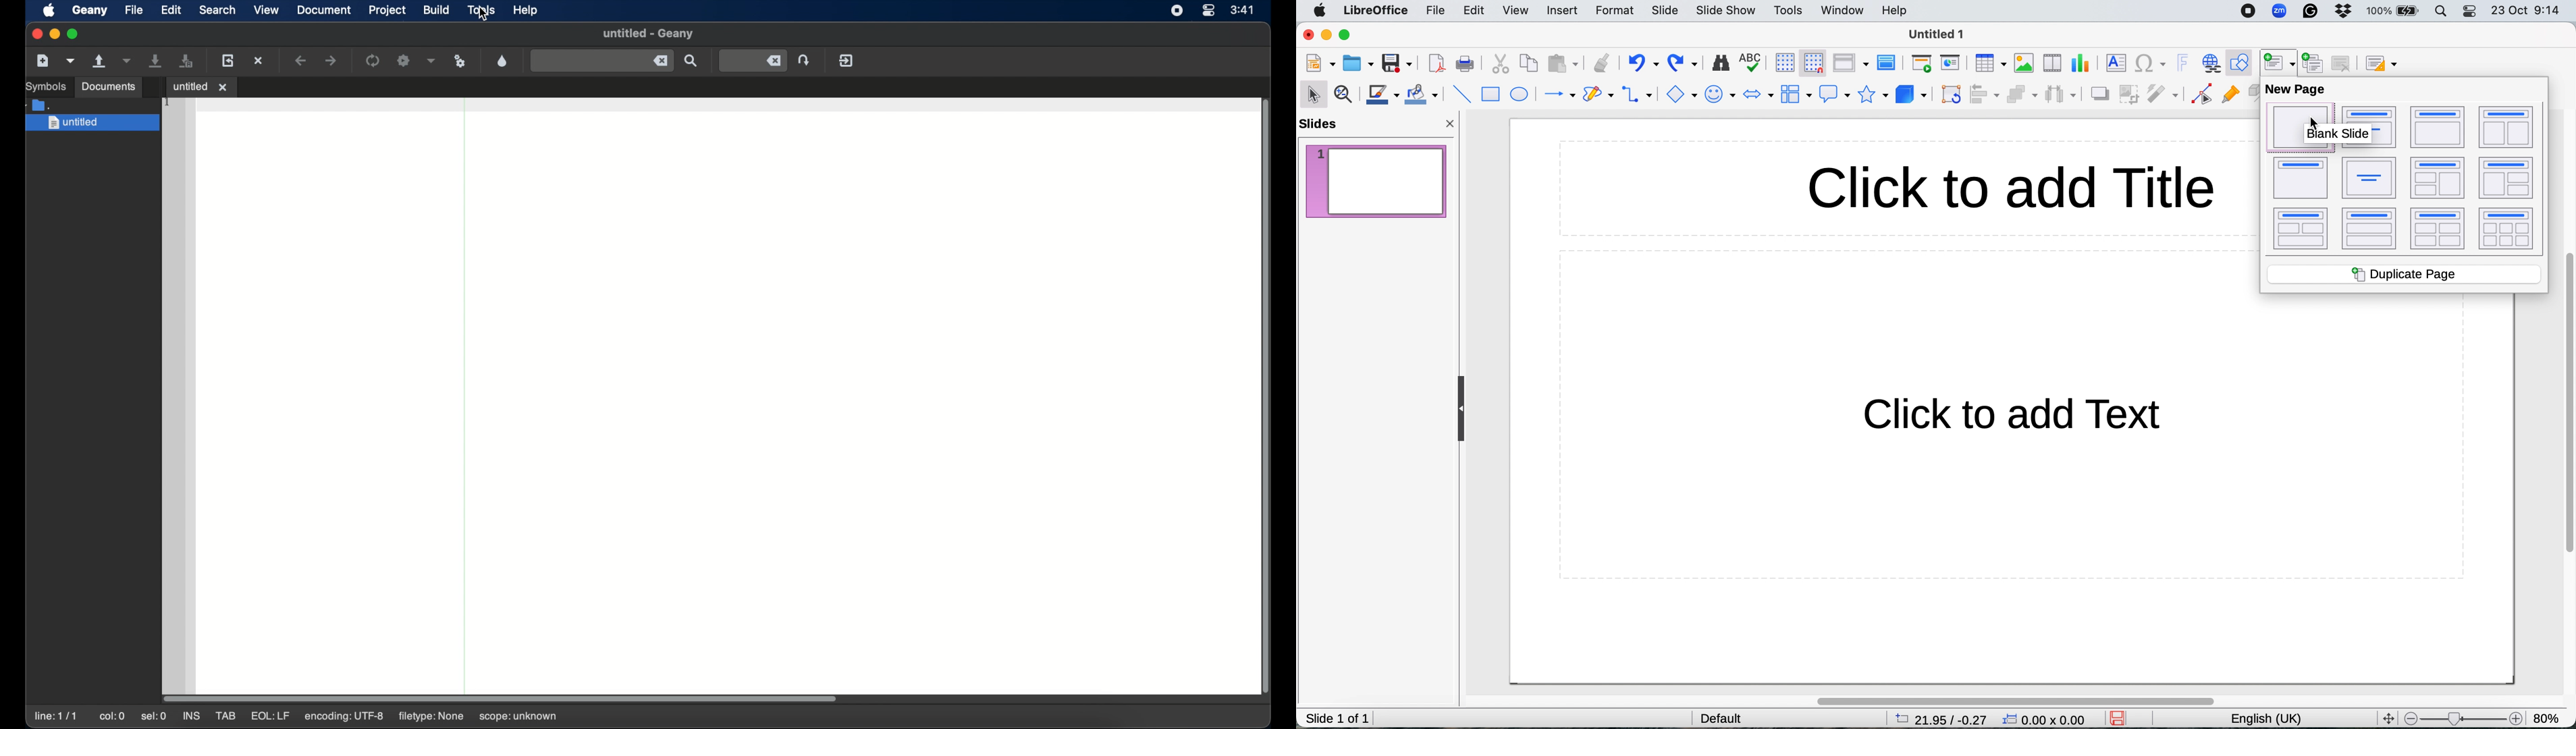 Image resolution: width=2576 pixels, height=756 pixels. Describe the element at coordinates (2472, 12) in the screenshot. I see `control center` at that location.